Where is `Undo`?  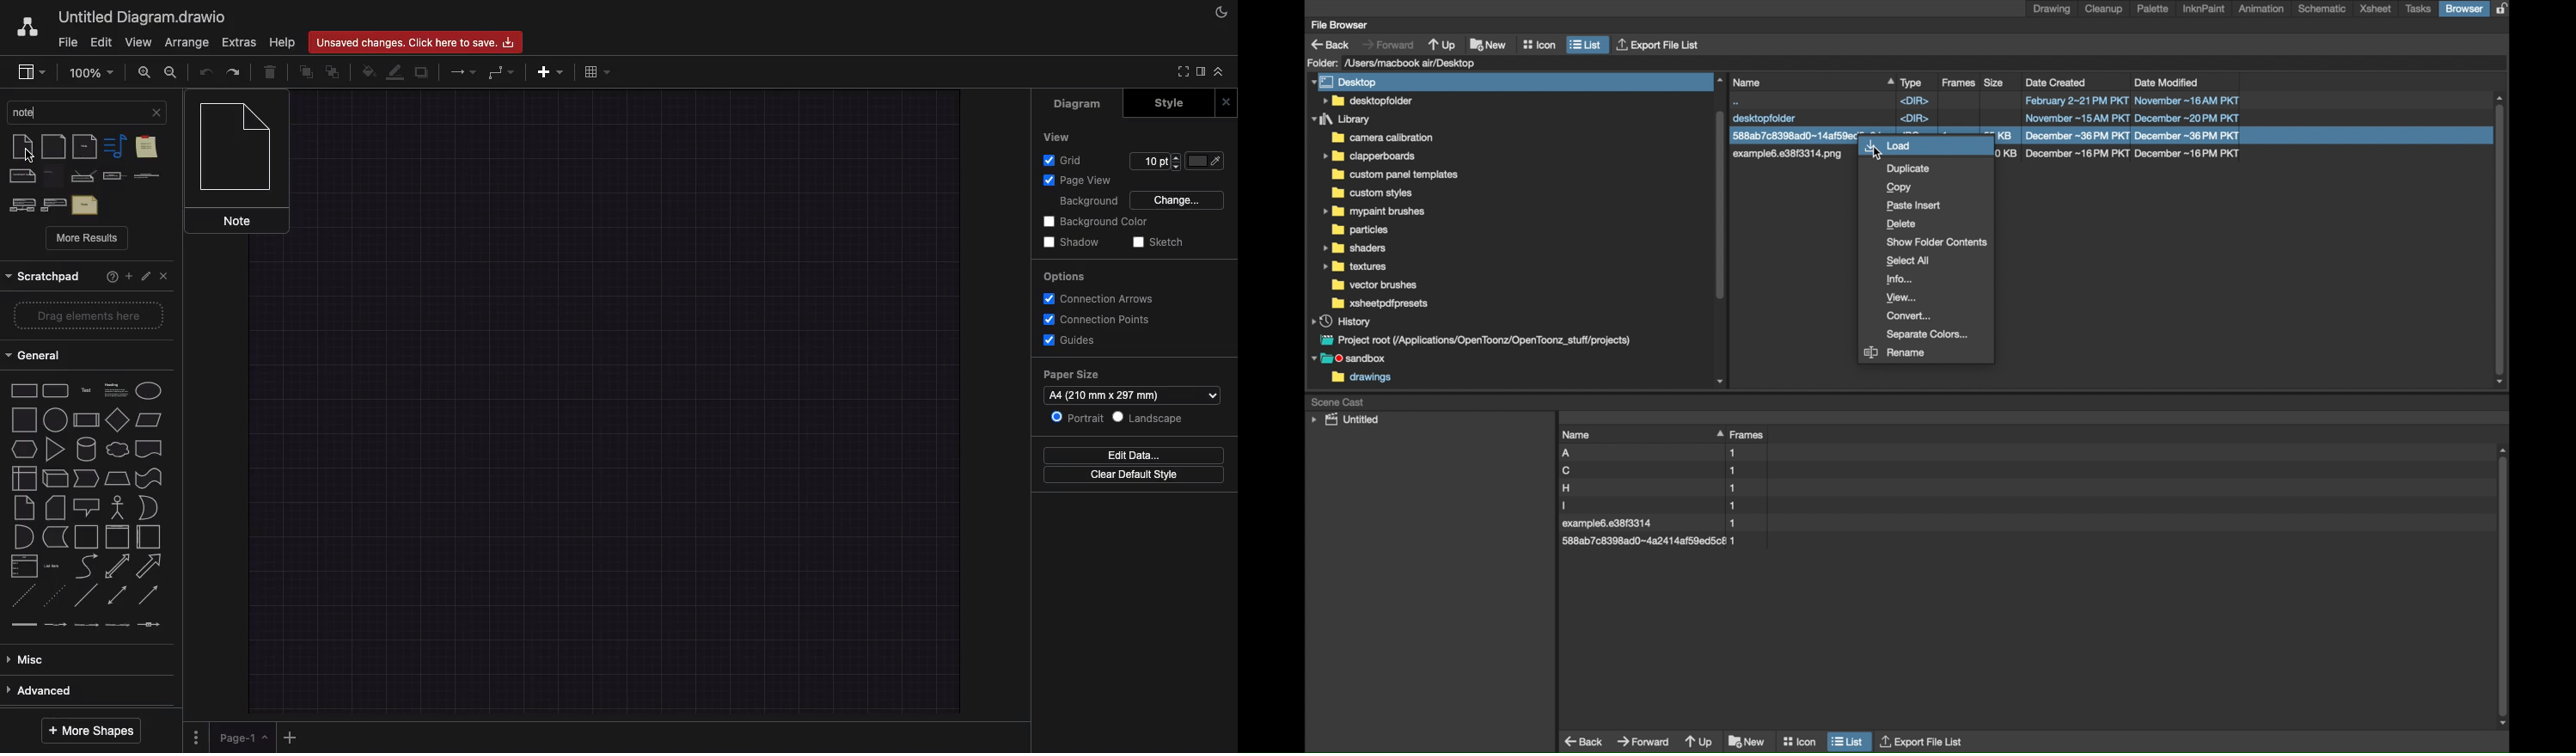 Undo is located at coordinates (206, 70).